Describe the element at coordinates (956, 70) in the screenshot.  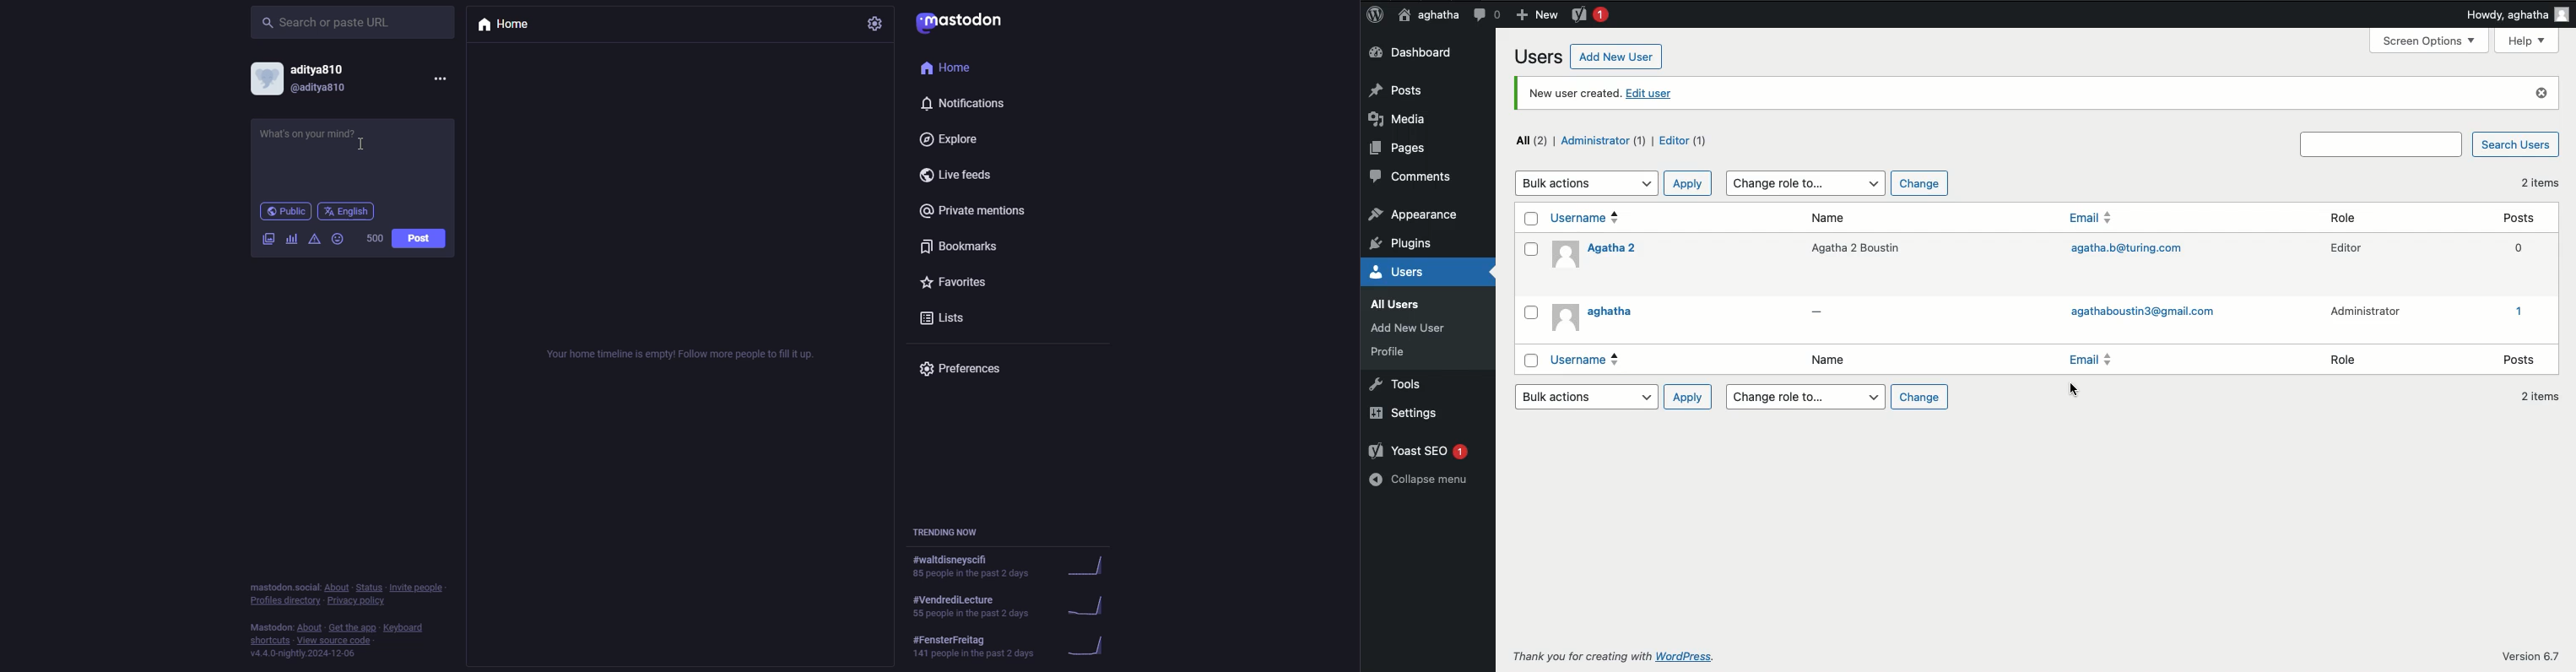
I see `home` at that location.